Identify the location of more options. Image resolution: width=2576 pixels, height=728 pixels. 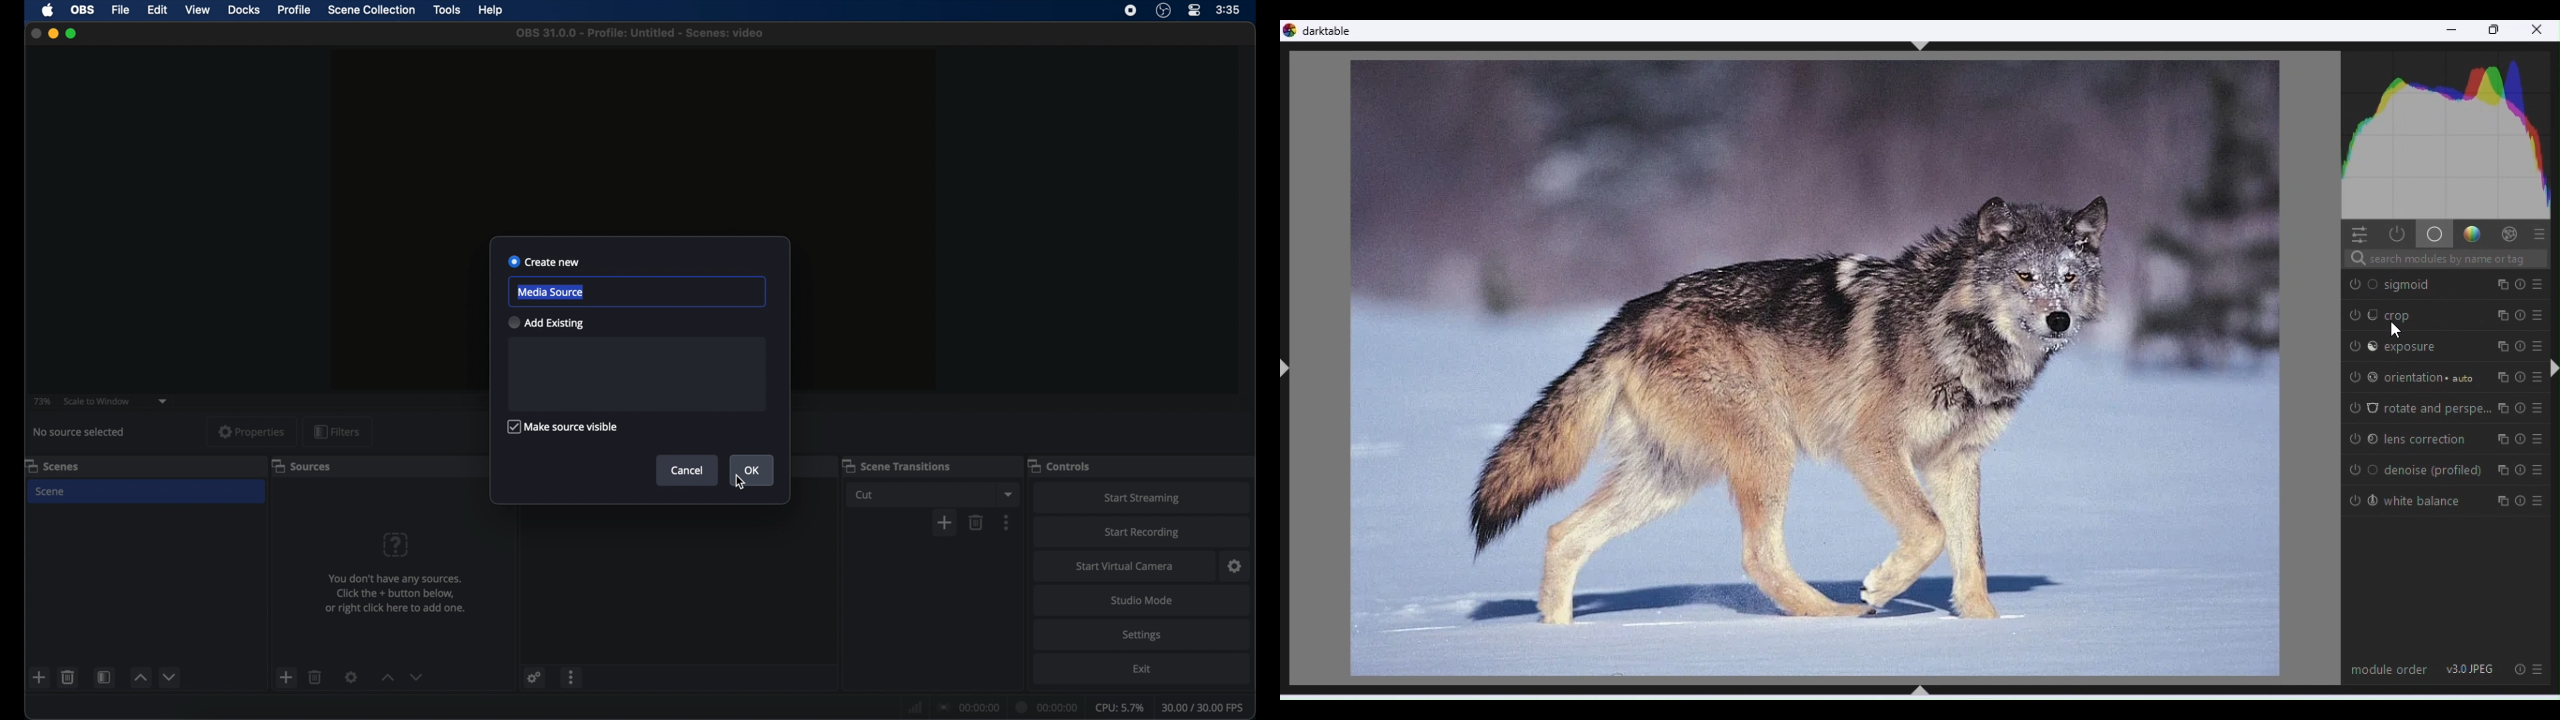
(573, 677).